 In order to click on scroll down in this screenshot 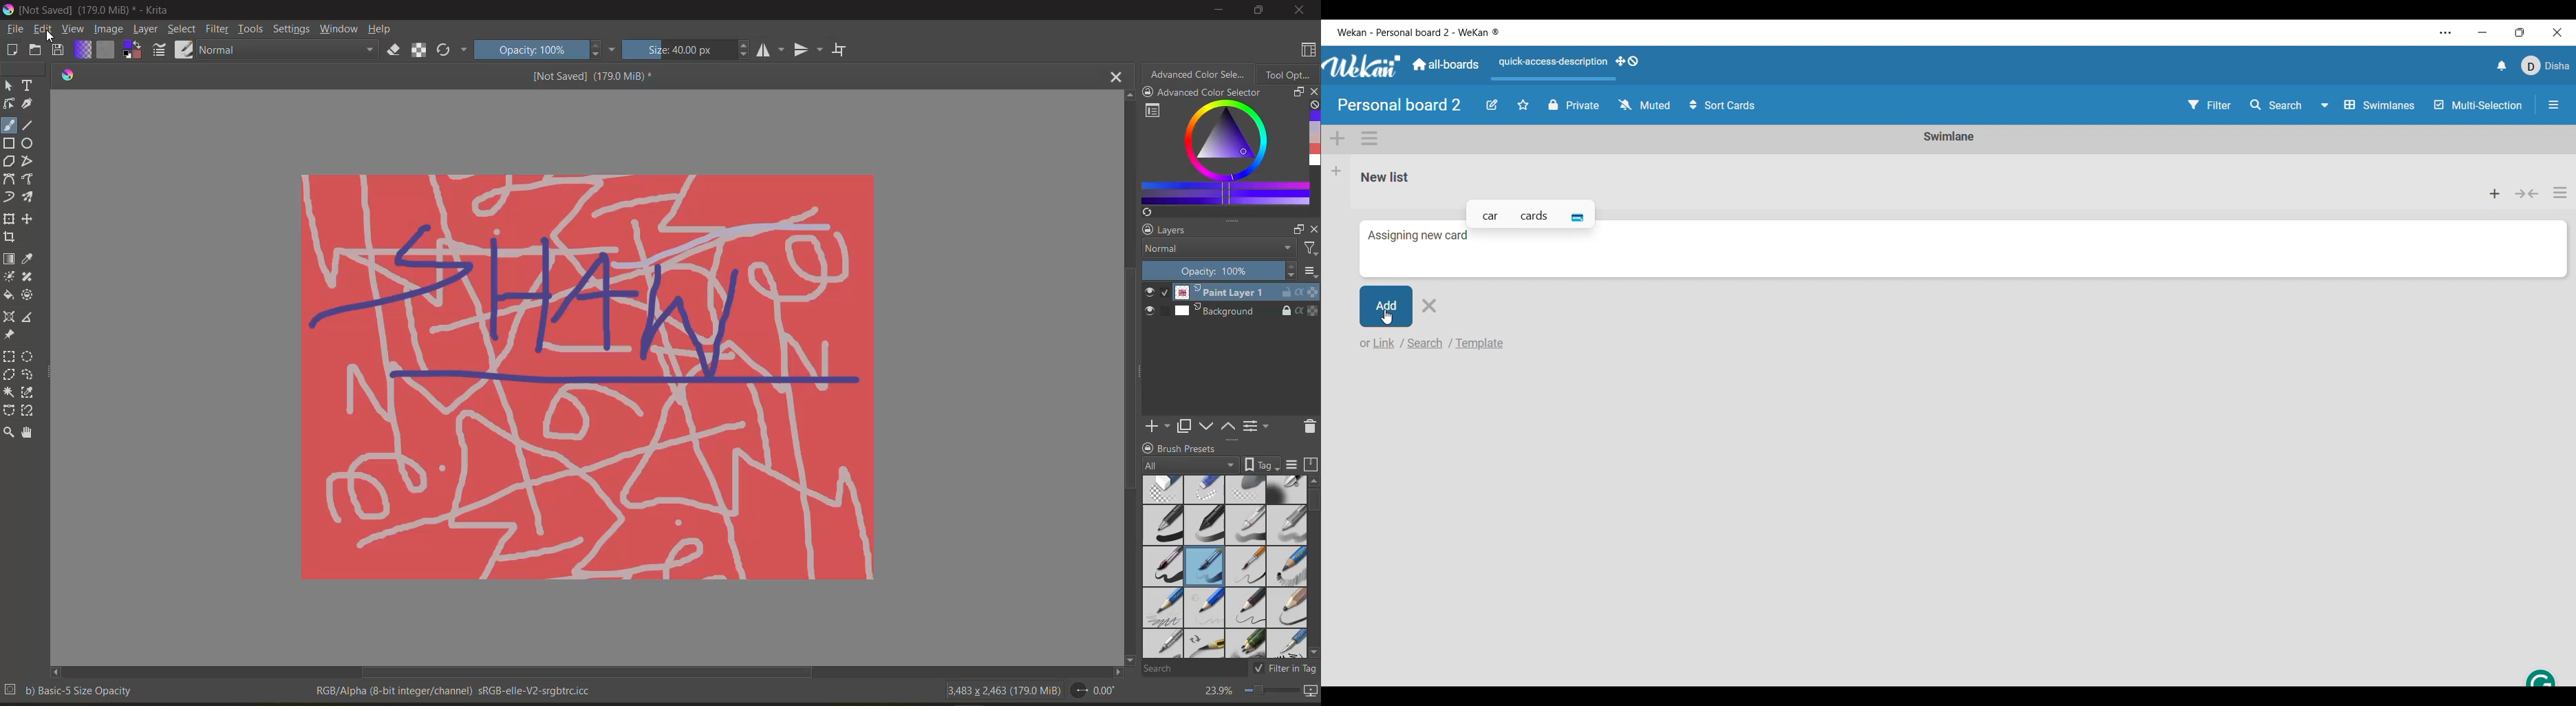, I will do `click(1130, 660)`.